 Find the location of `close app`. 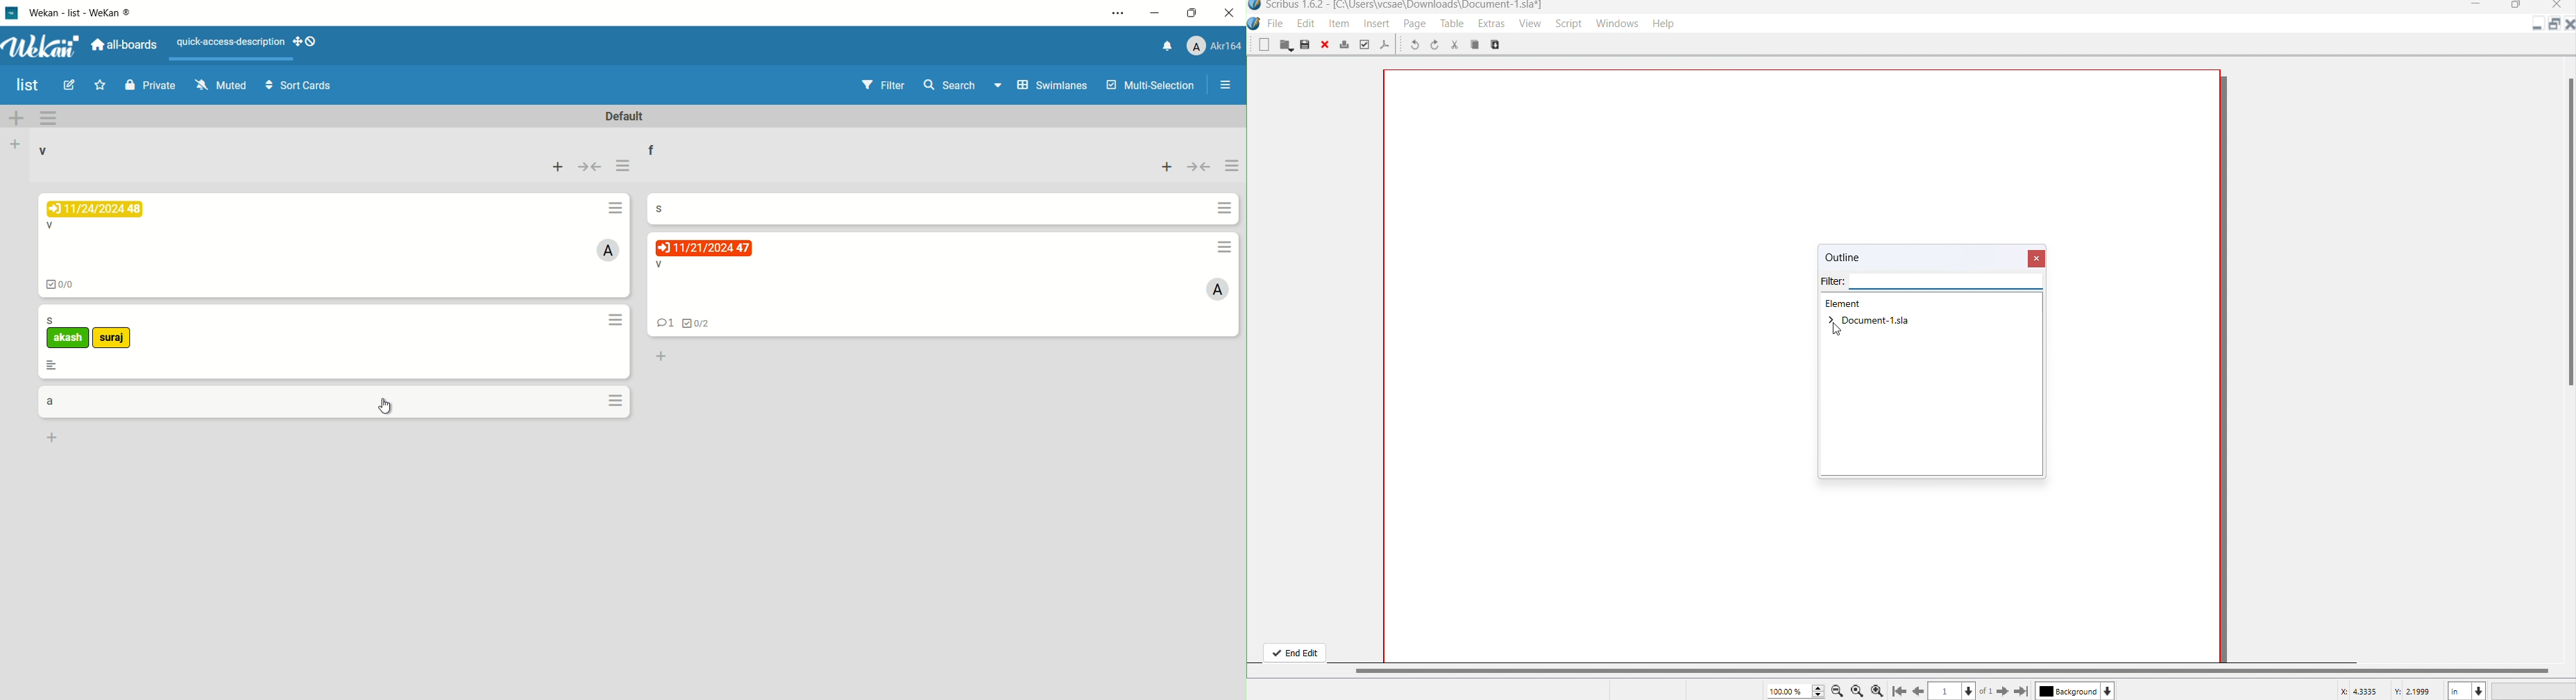

close app is located at coordinates (1231, 16).